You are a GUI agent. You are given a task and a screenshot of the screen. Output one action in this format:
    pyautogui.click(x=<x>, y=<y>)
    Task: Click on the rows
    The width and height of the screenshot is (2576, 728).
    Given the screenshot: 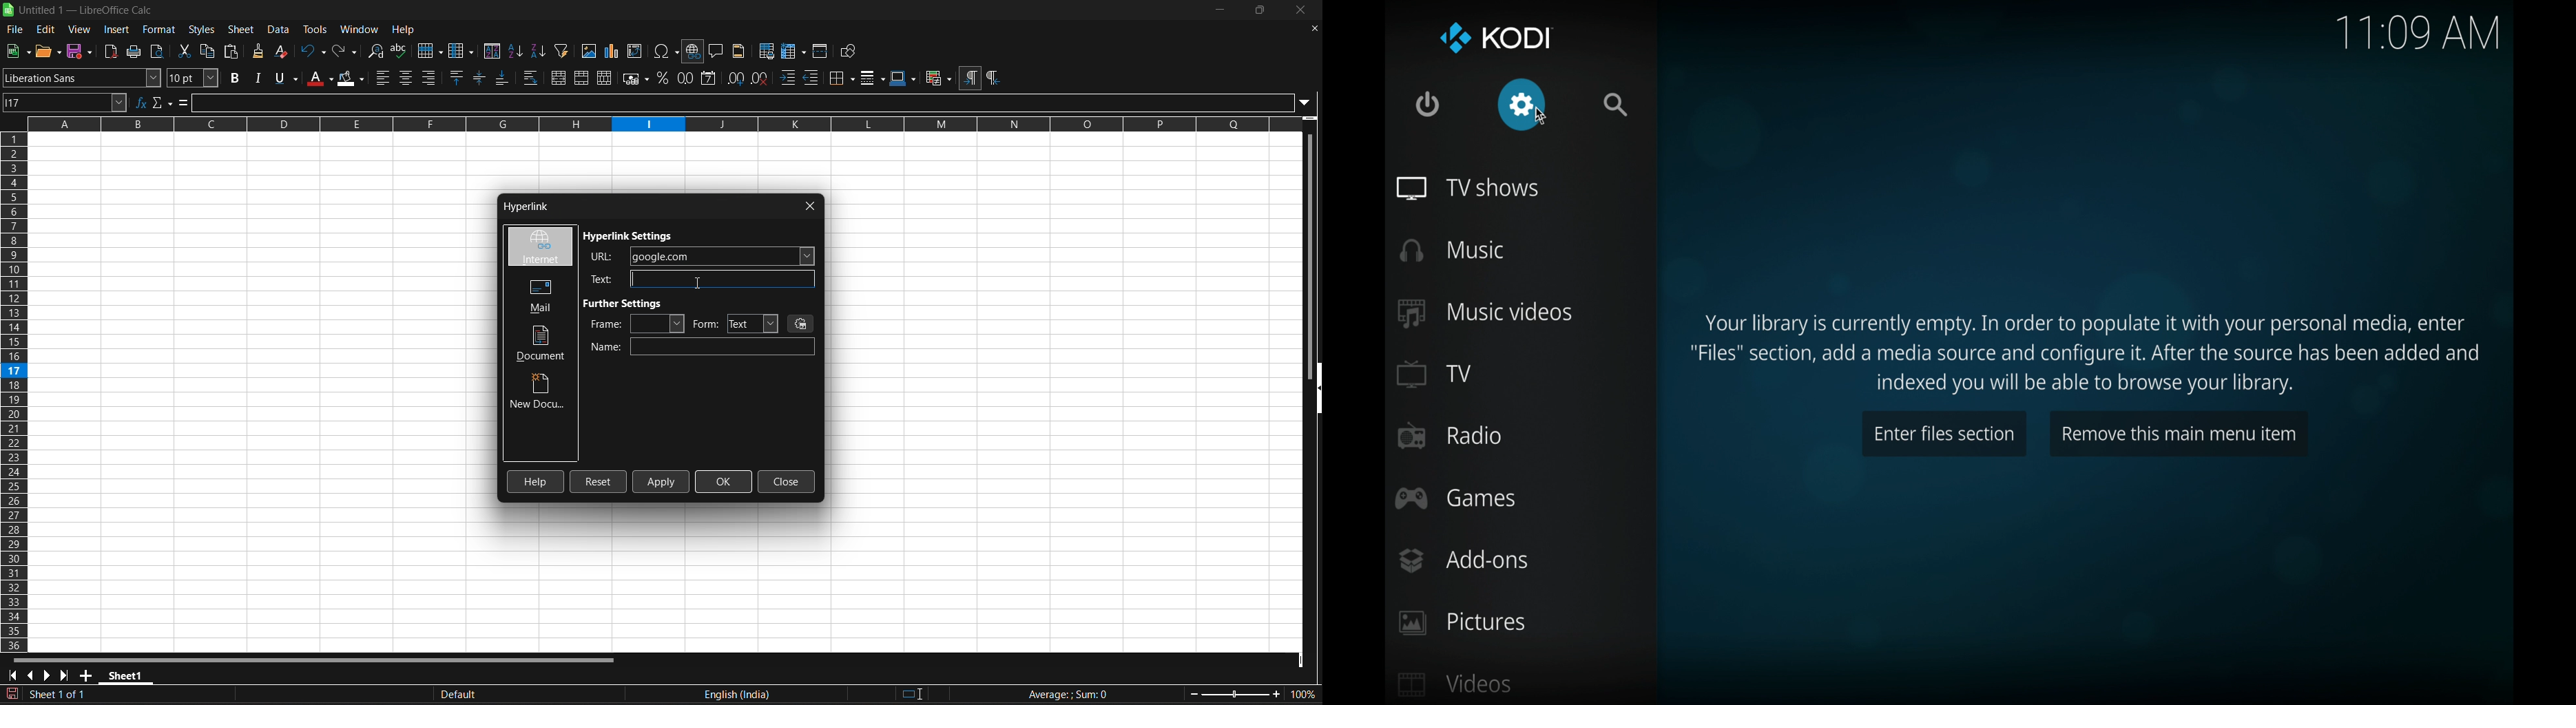 What is the action you would take?
    pyautogui.click(x=655, y=129)
    